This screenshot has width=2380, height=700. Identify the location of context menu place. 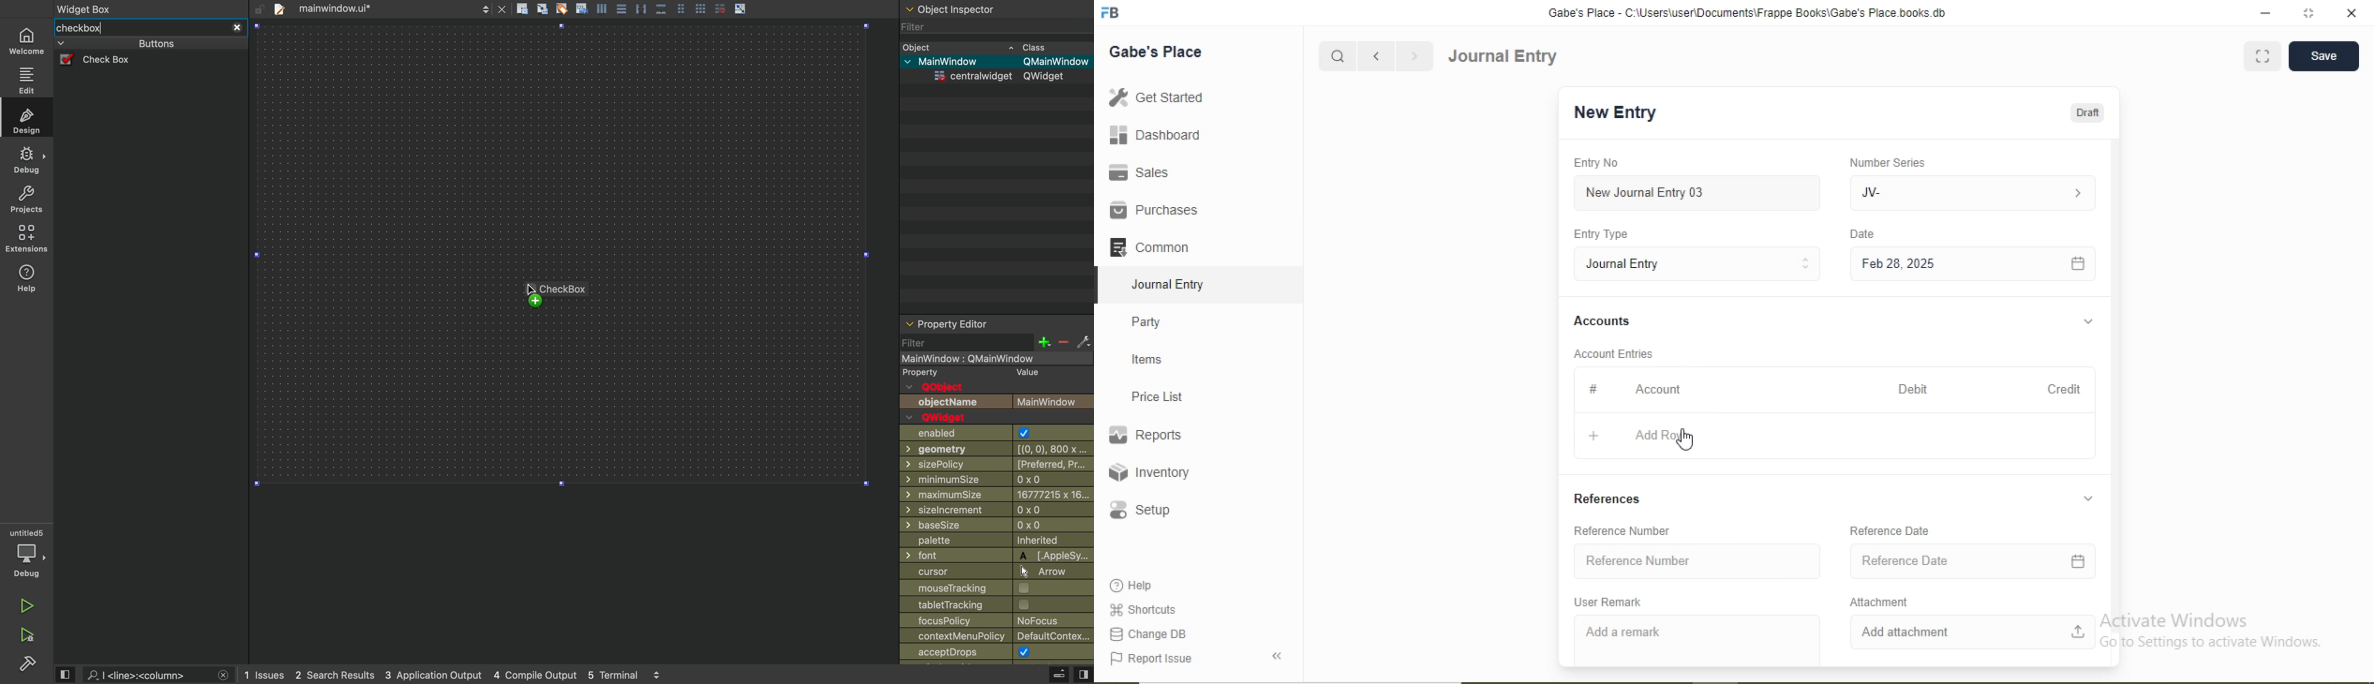
(999, 636).